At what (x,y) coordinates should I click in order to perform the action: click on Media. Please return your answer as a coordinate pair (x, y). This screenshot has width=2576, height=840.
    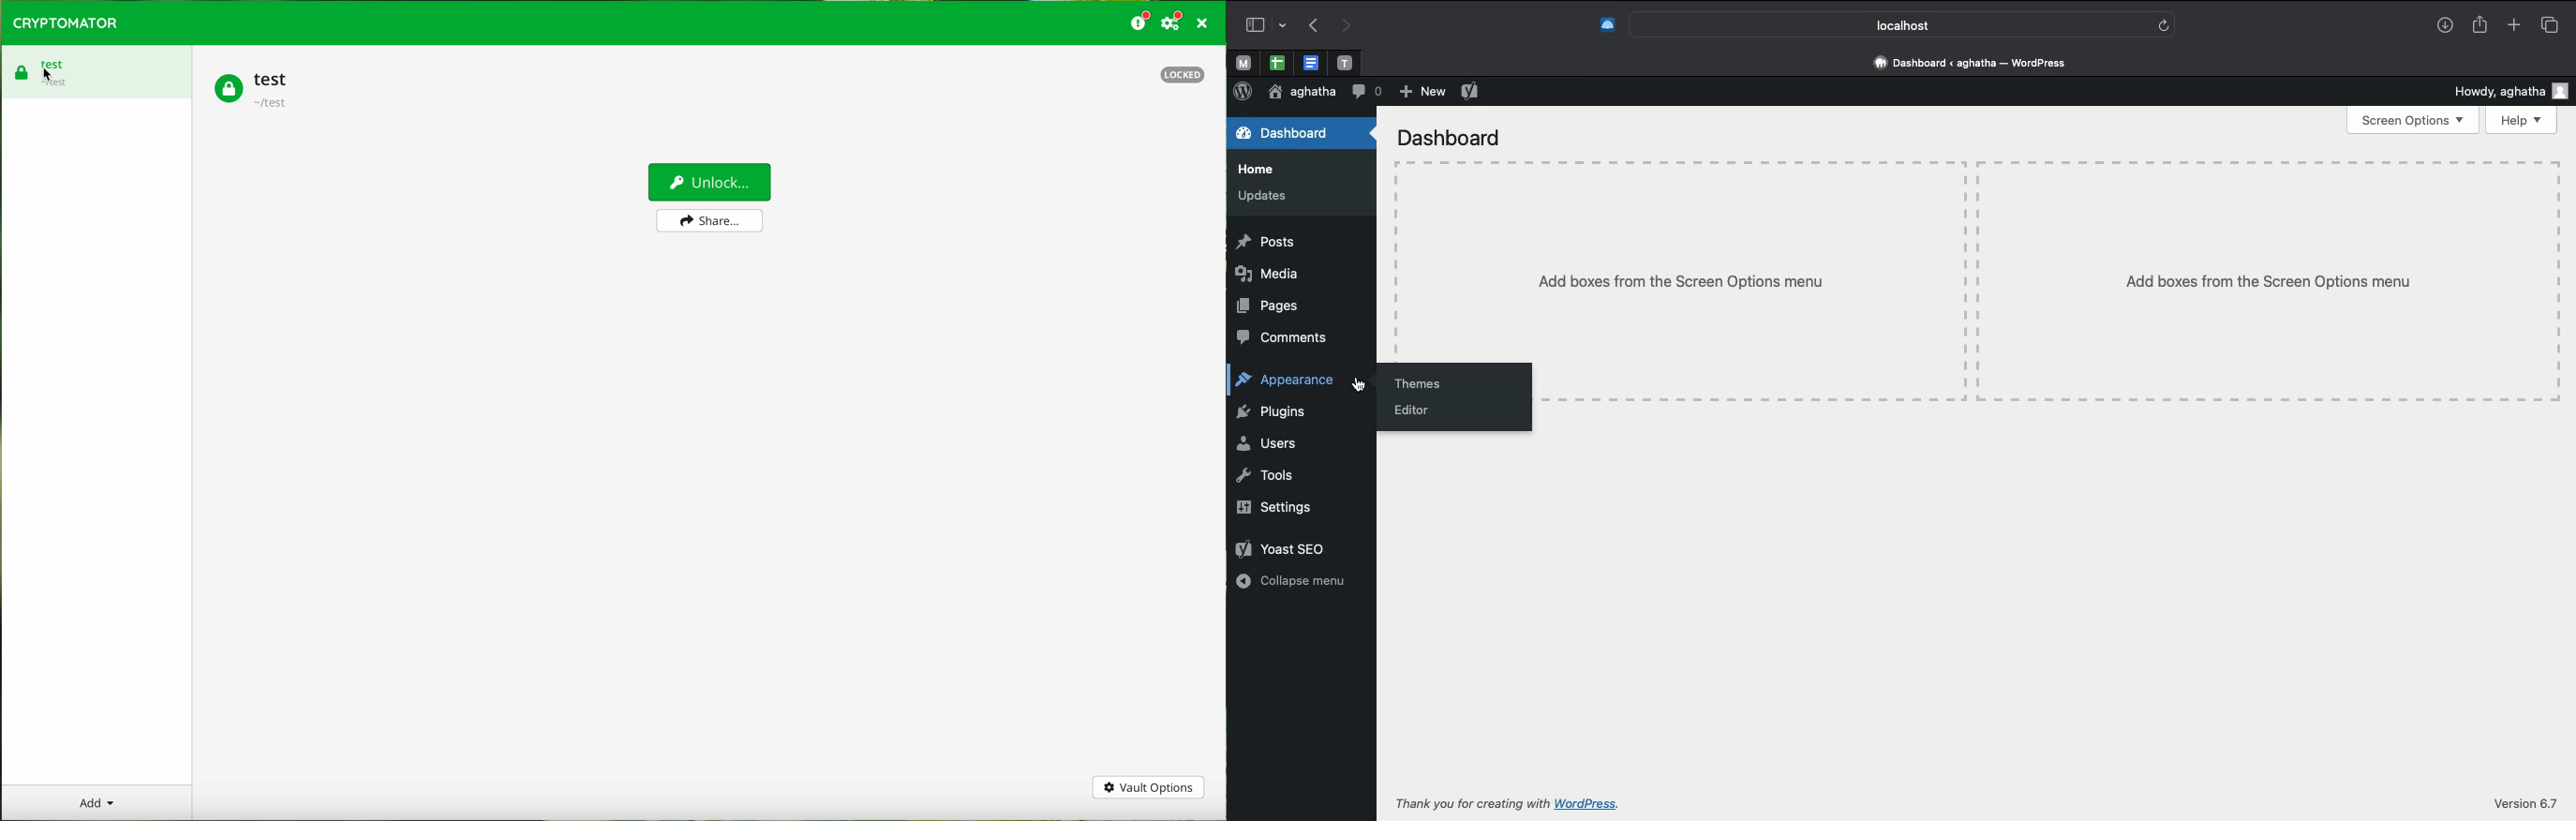
    Looking at the image, I should click on (1264, 275).